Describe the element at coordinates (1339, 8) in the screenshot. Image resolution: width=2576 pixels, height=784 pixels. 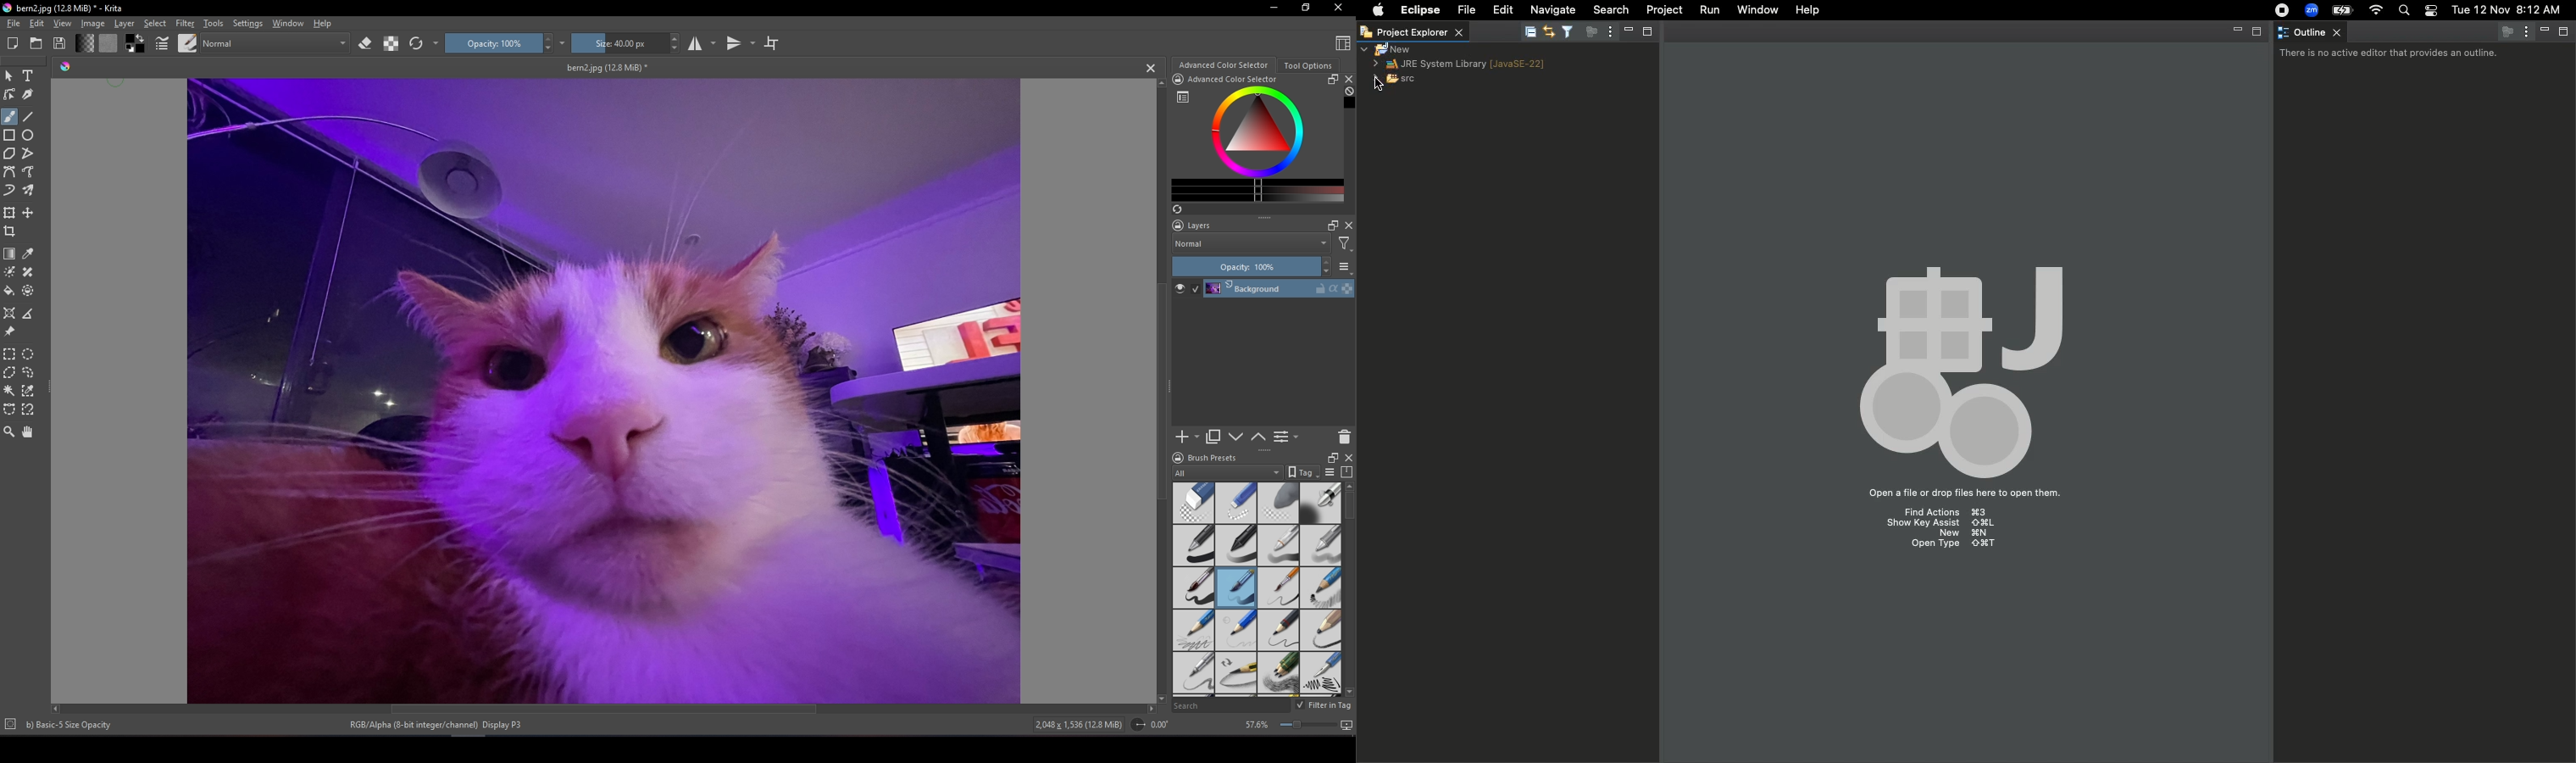
I see `Close` at that location.